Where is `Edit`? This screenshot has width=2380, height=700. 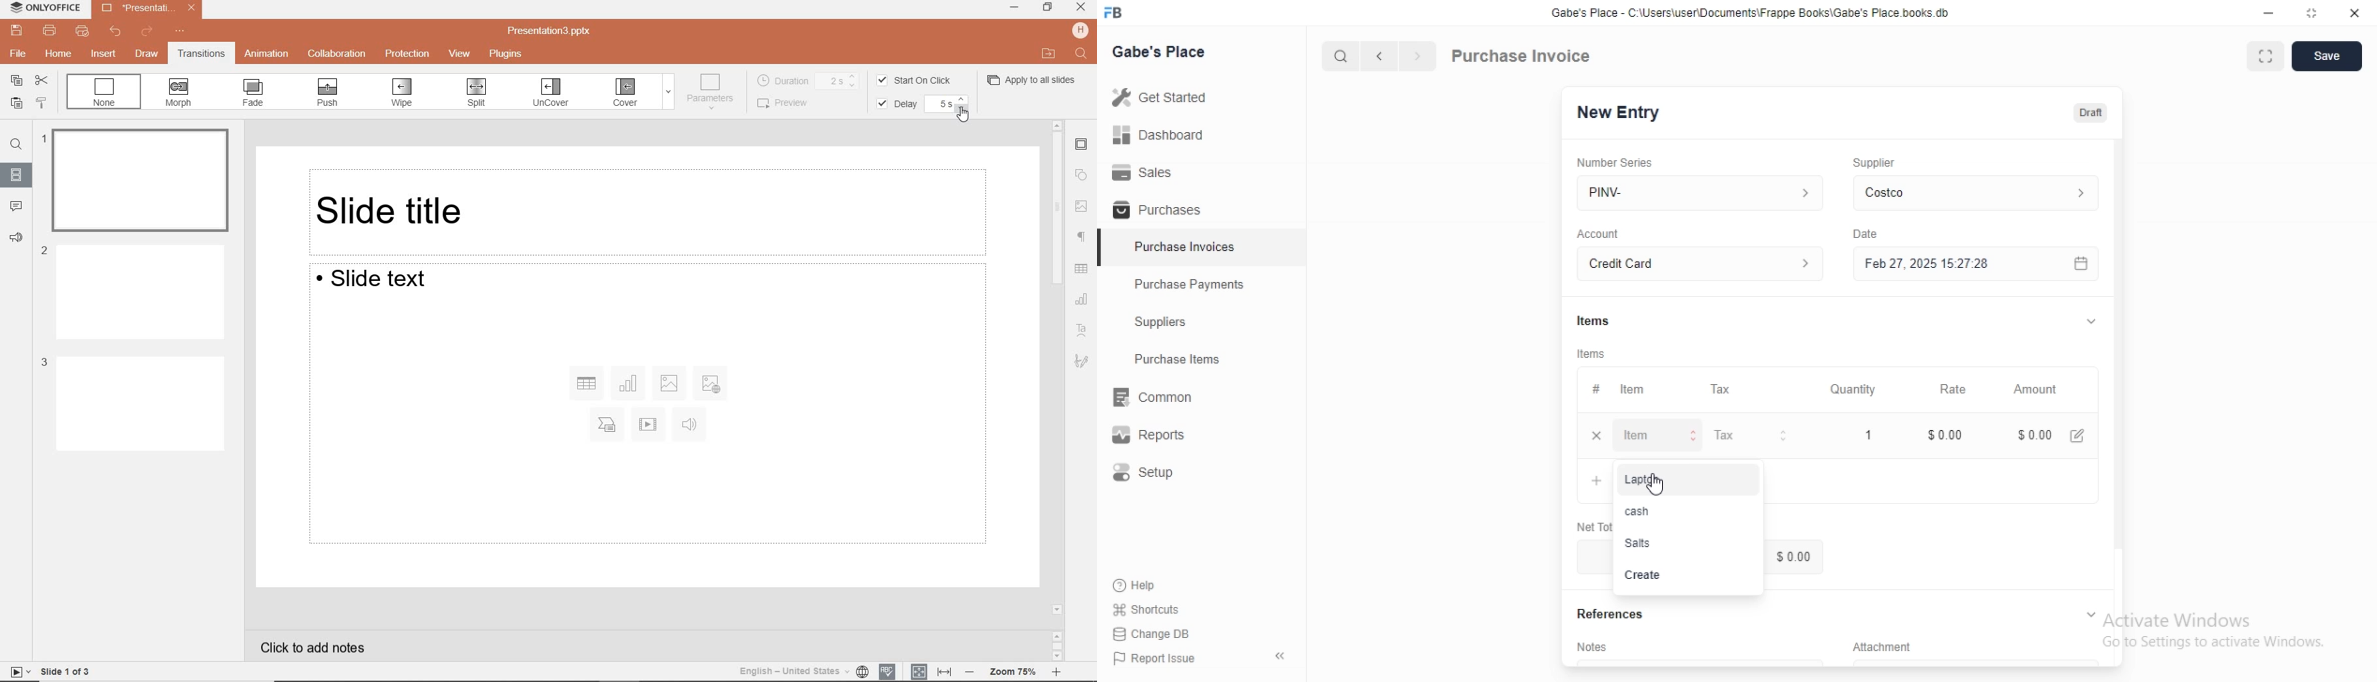 Edit is located at coordinates (2077, 436).